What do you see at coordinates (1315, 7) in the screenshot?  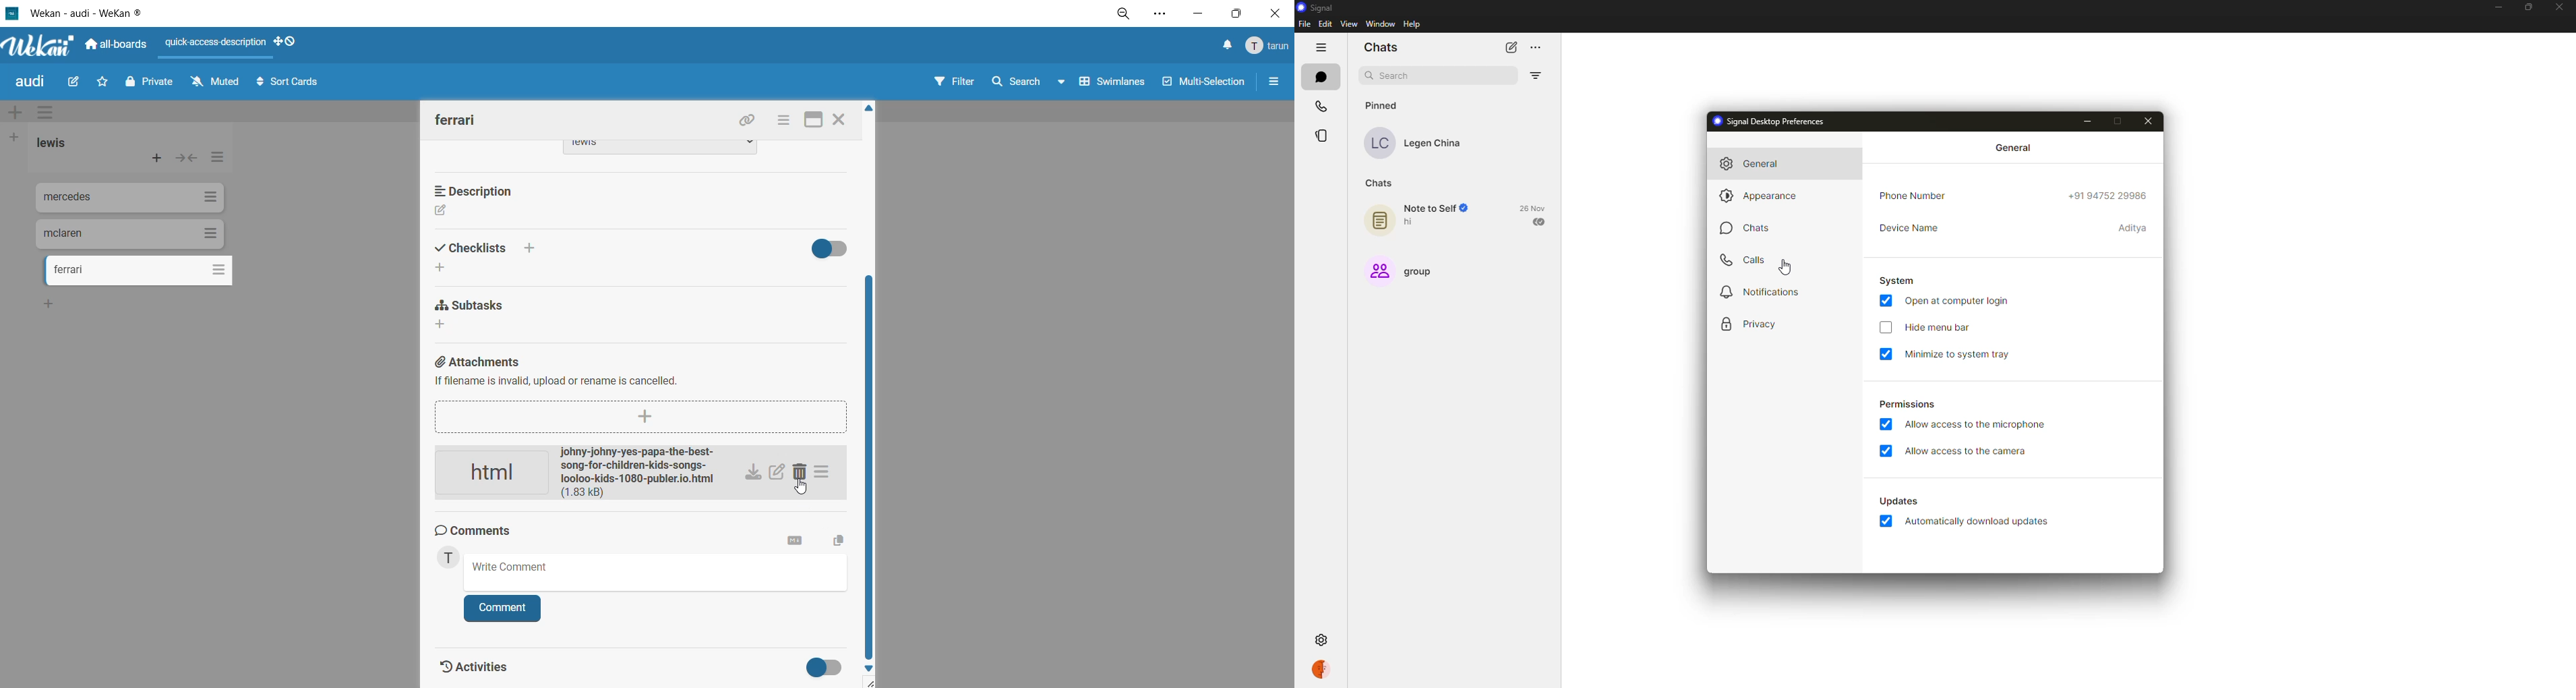 I see `signal` at bounding box center [1315, 7].